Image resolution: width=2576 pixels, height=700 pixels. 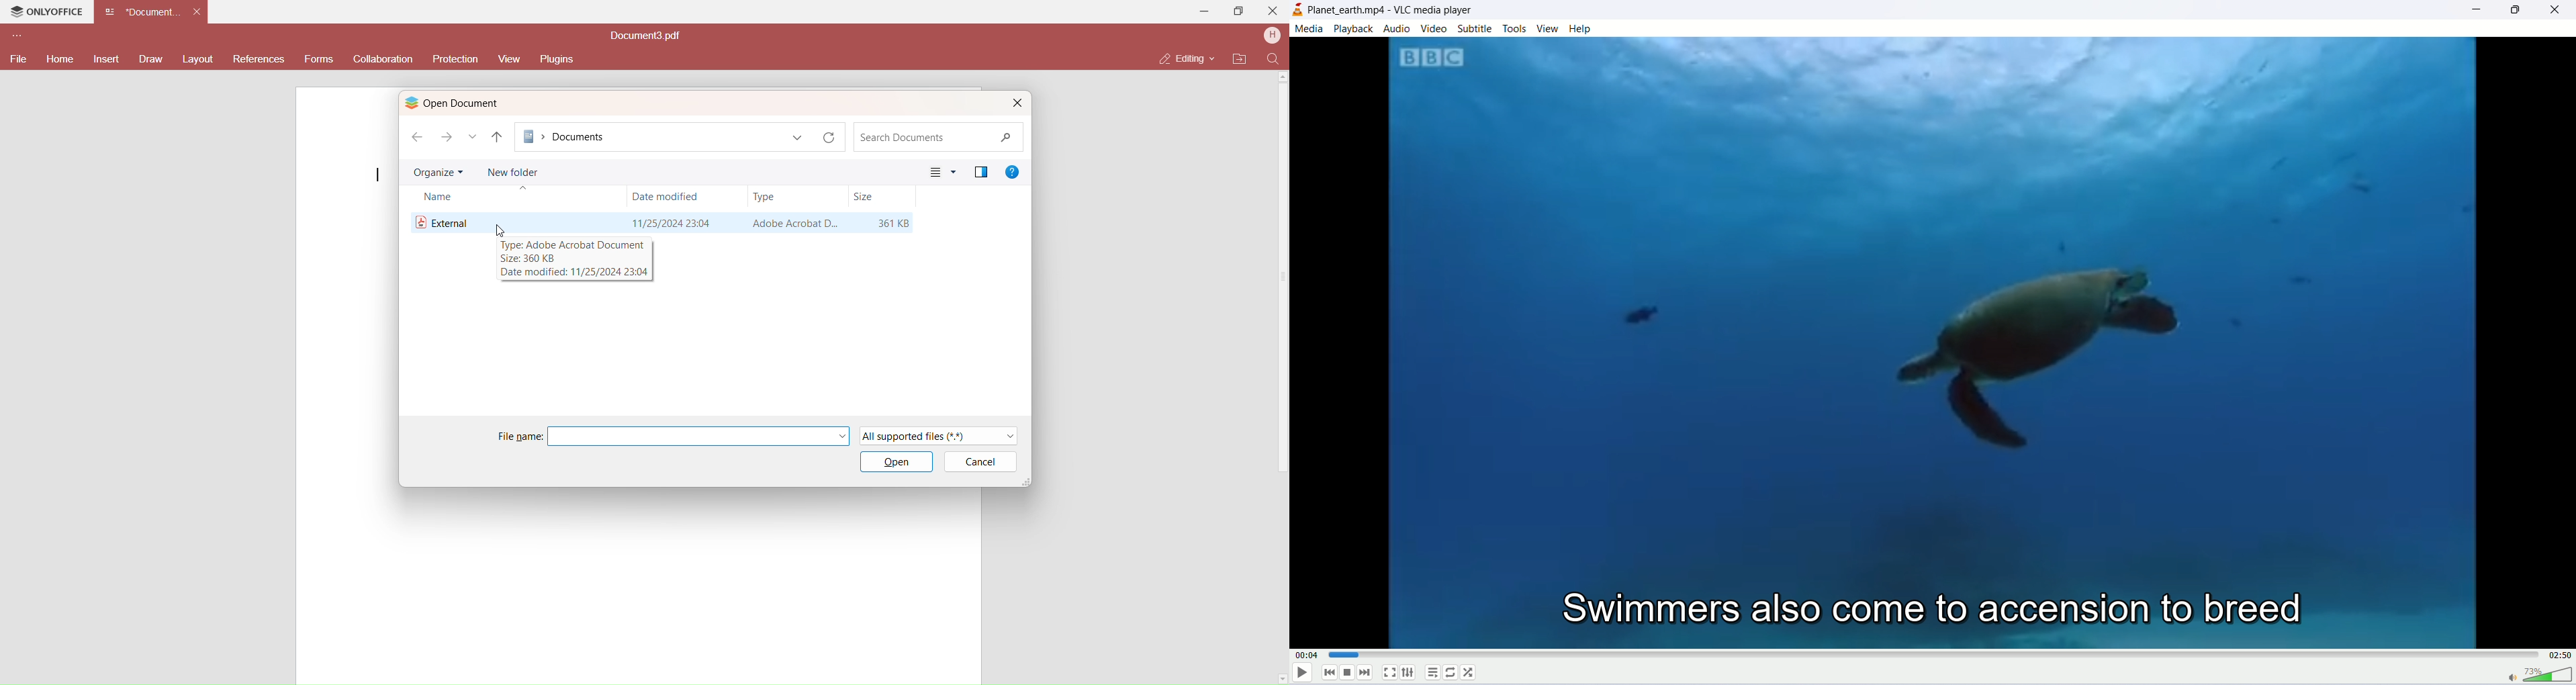 I want to click on subtitle, so click(x=1476, y=27).